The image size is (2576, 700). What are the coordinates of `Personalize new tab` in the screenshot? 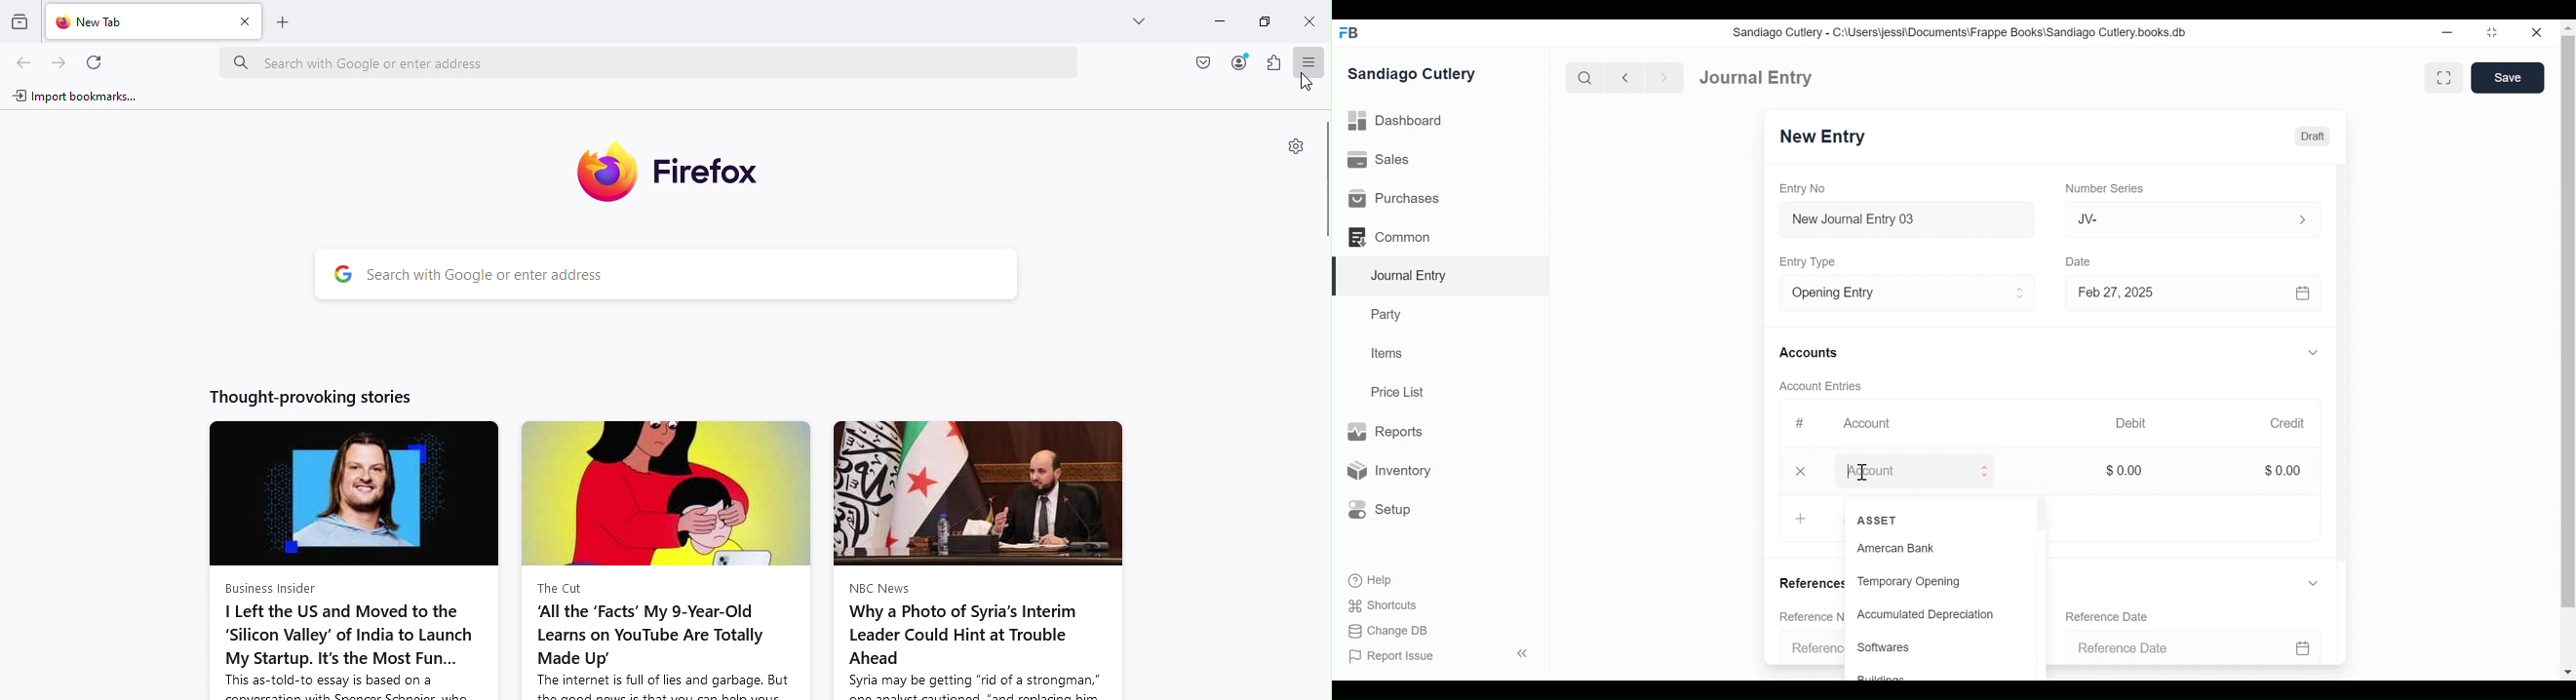 It's located at (1292, 147).